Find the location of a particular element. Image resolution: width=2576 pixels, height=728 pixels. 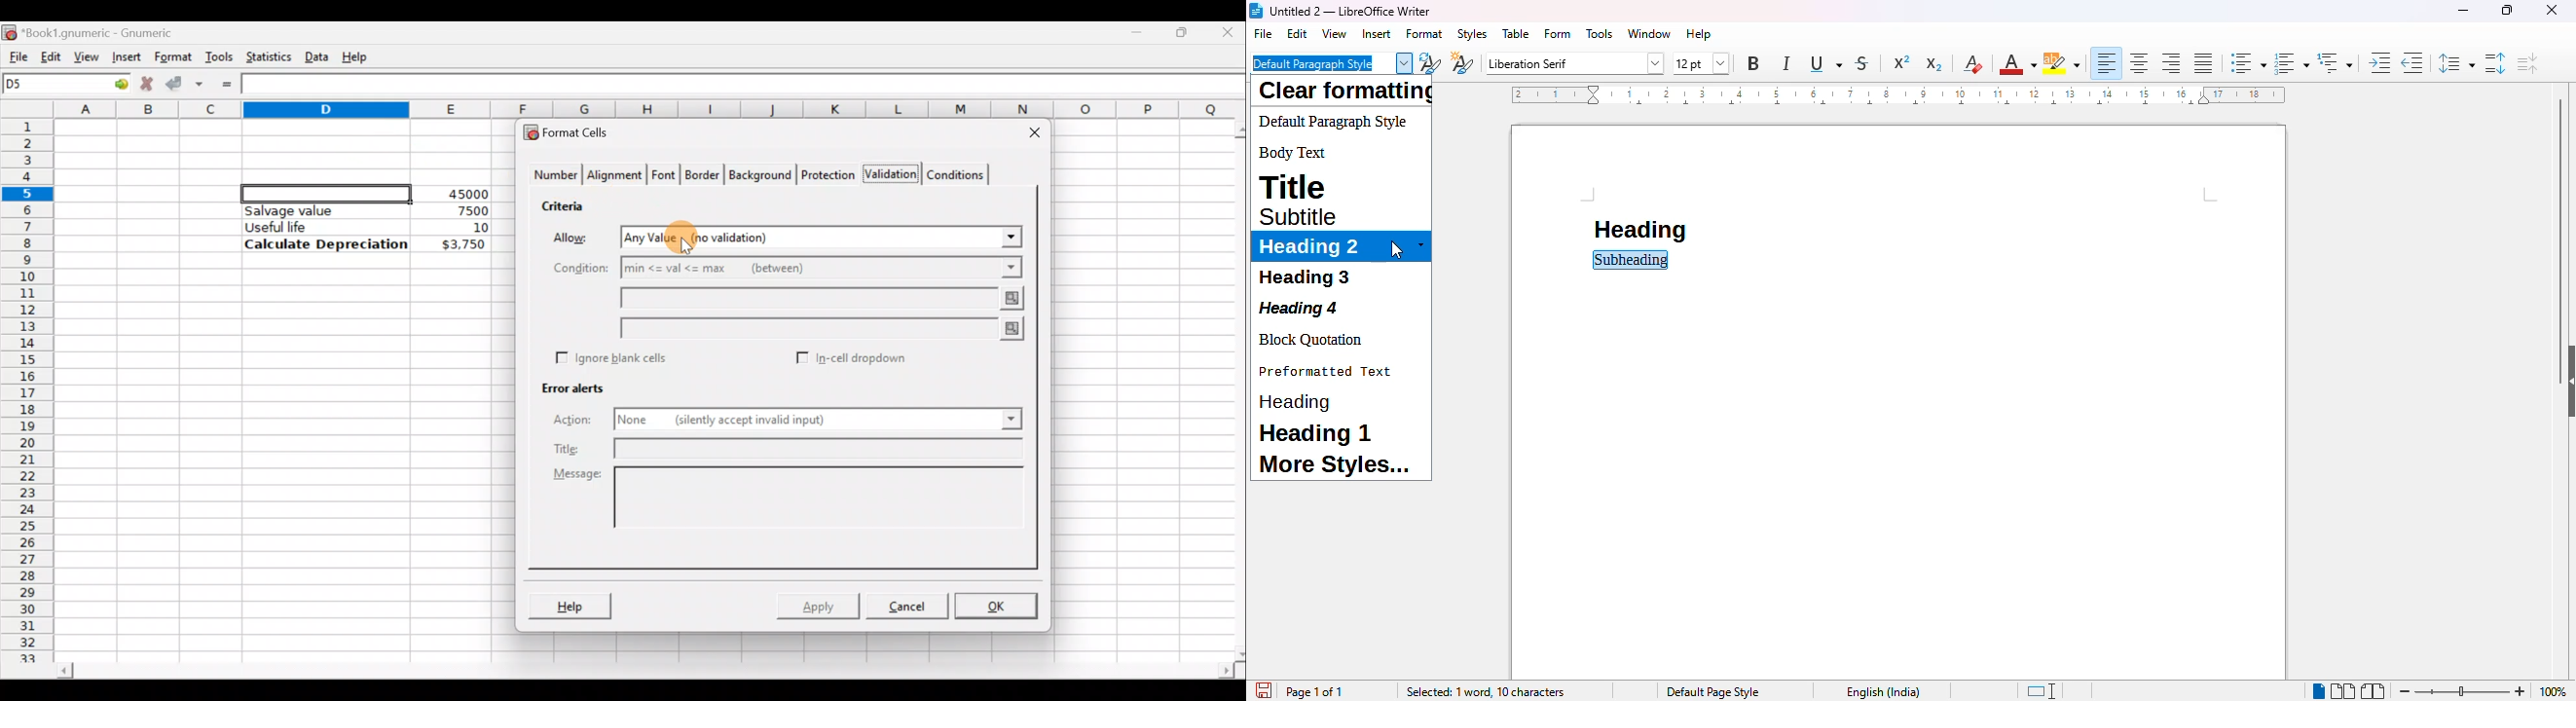

Font is located at coordinates (665, 177).